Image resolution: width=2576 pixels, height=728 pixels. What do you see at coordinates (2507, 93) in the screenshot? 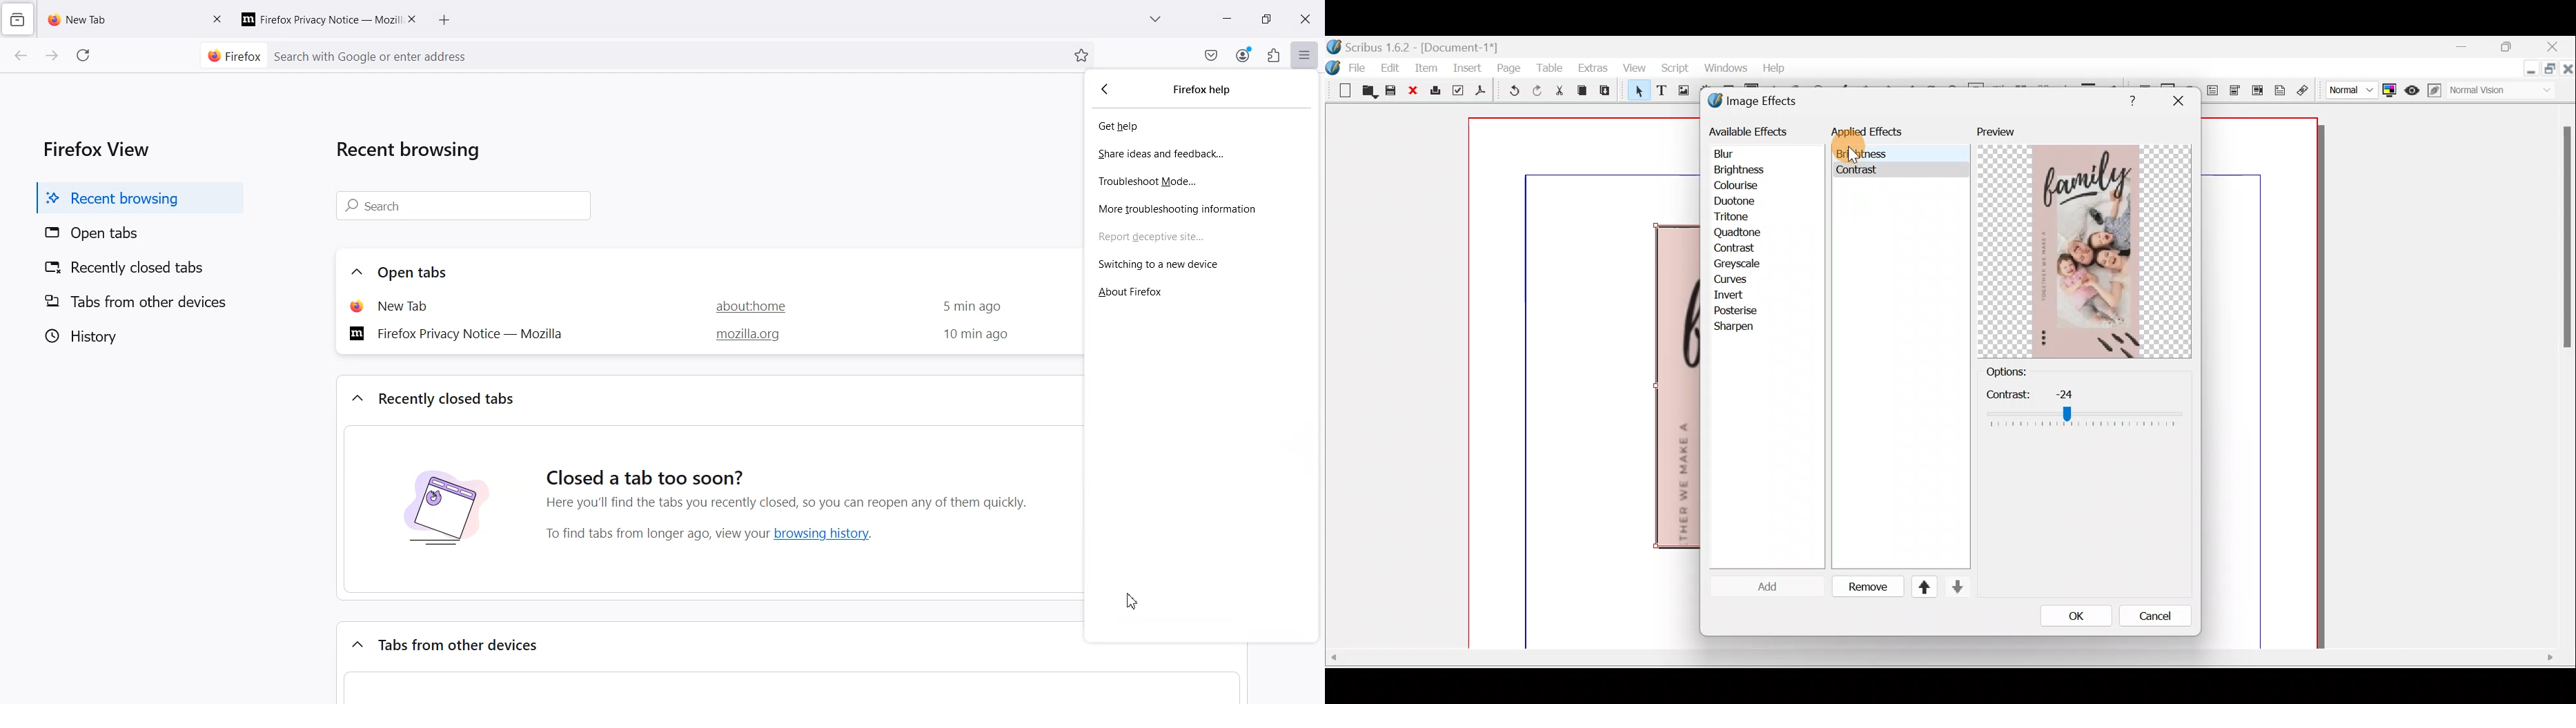
I see `Visual appearance of display` at bounding box center [2507, 93].